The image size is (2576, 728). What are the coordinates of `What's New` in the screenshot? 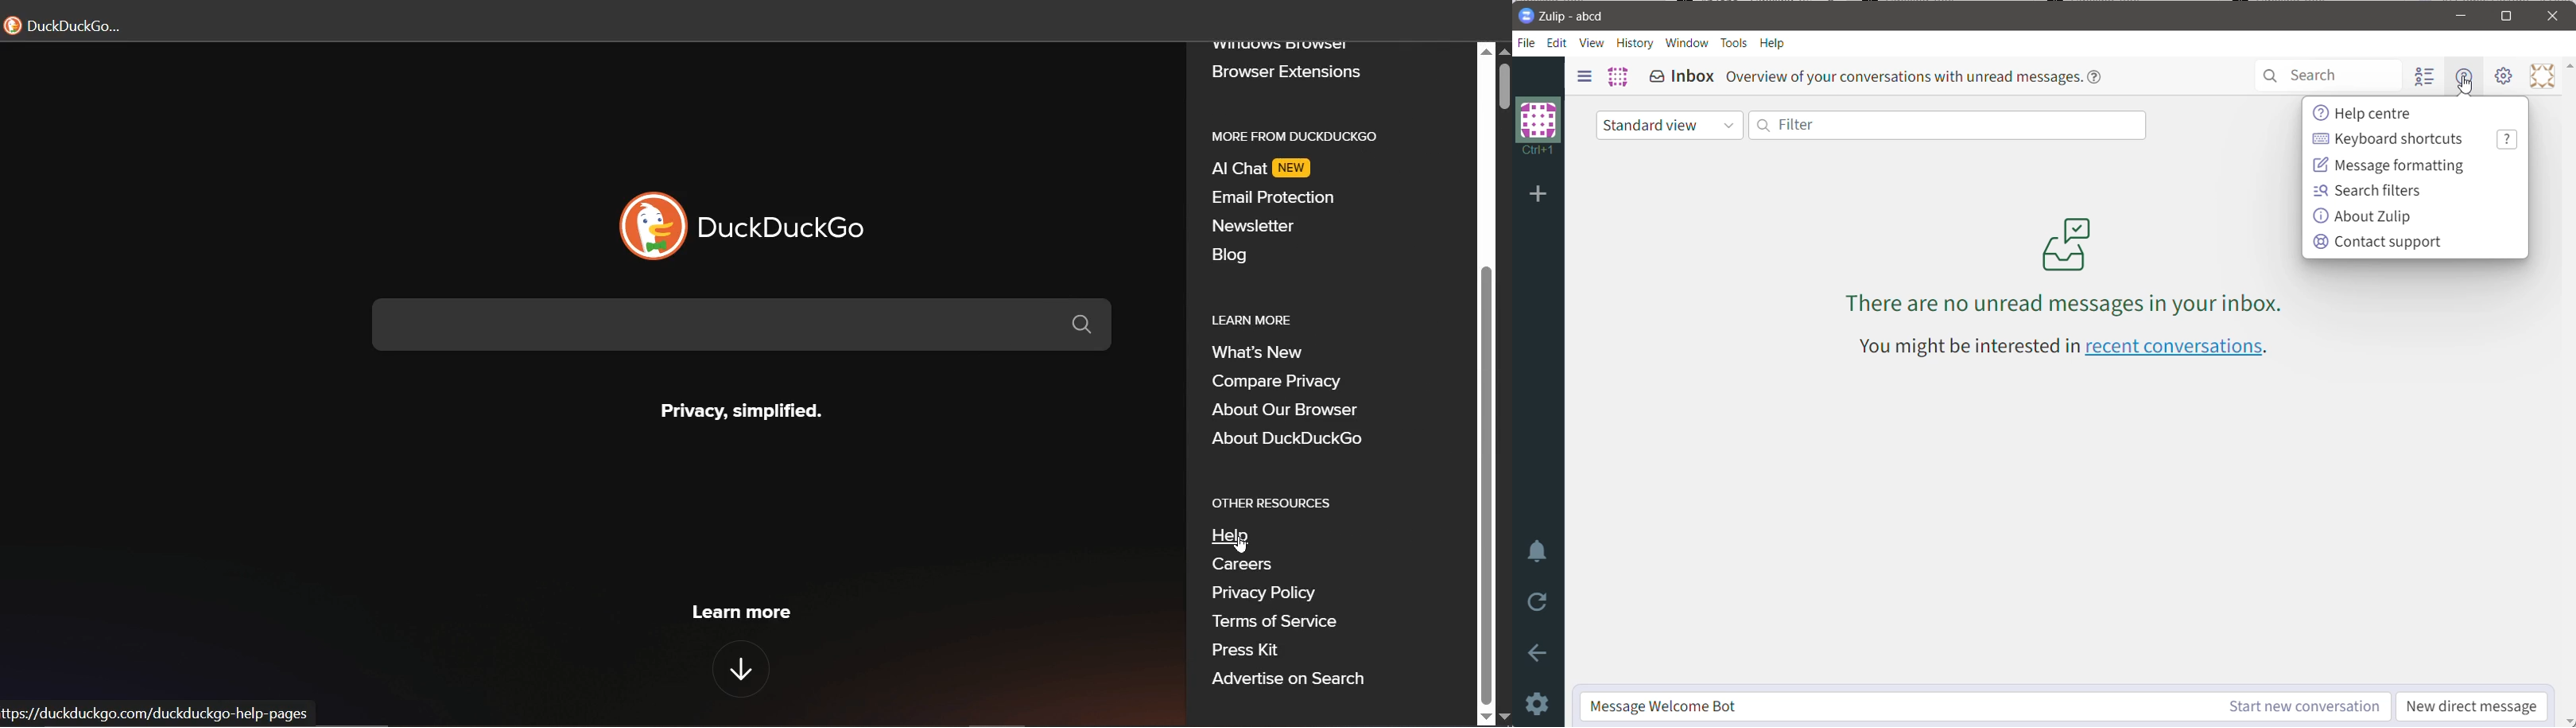 It's located at (1263, 353).